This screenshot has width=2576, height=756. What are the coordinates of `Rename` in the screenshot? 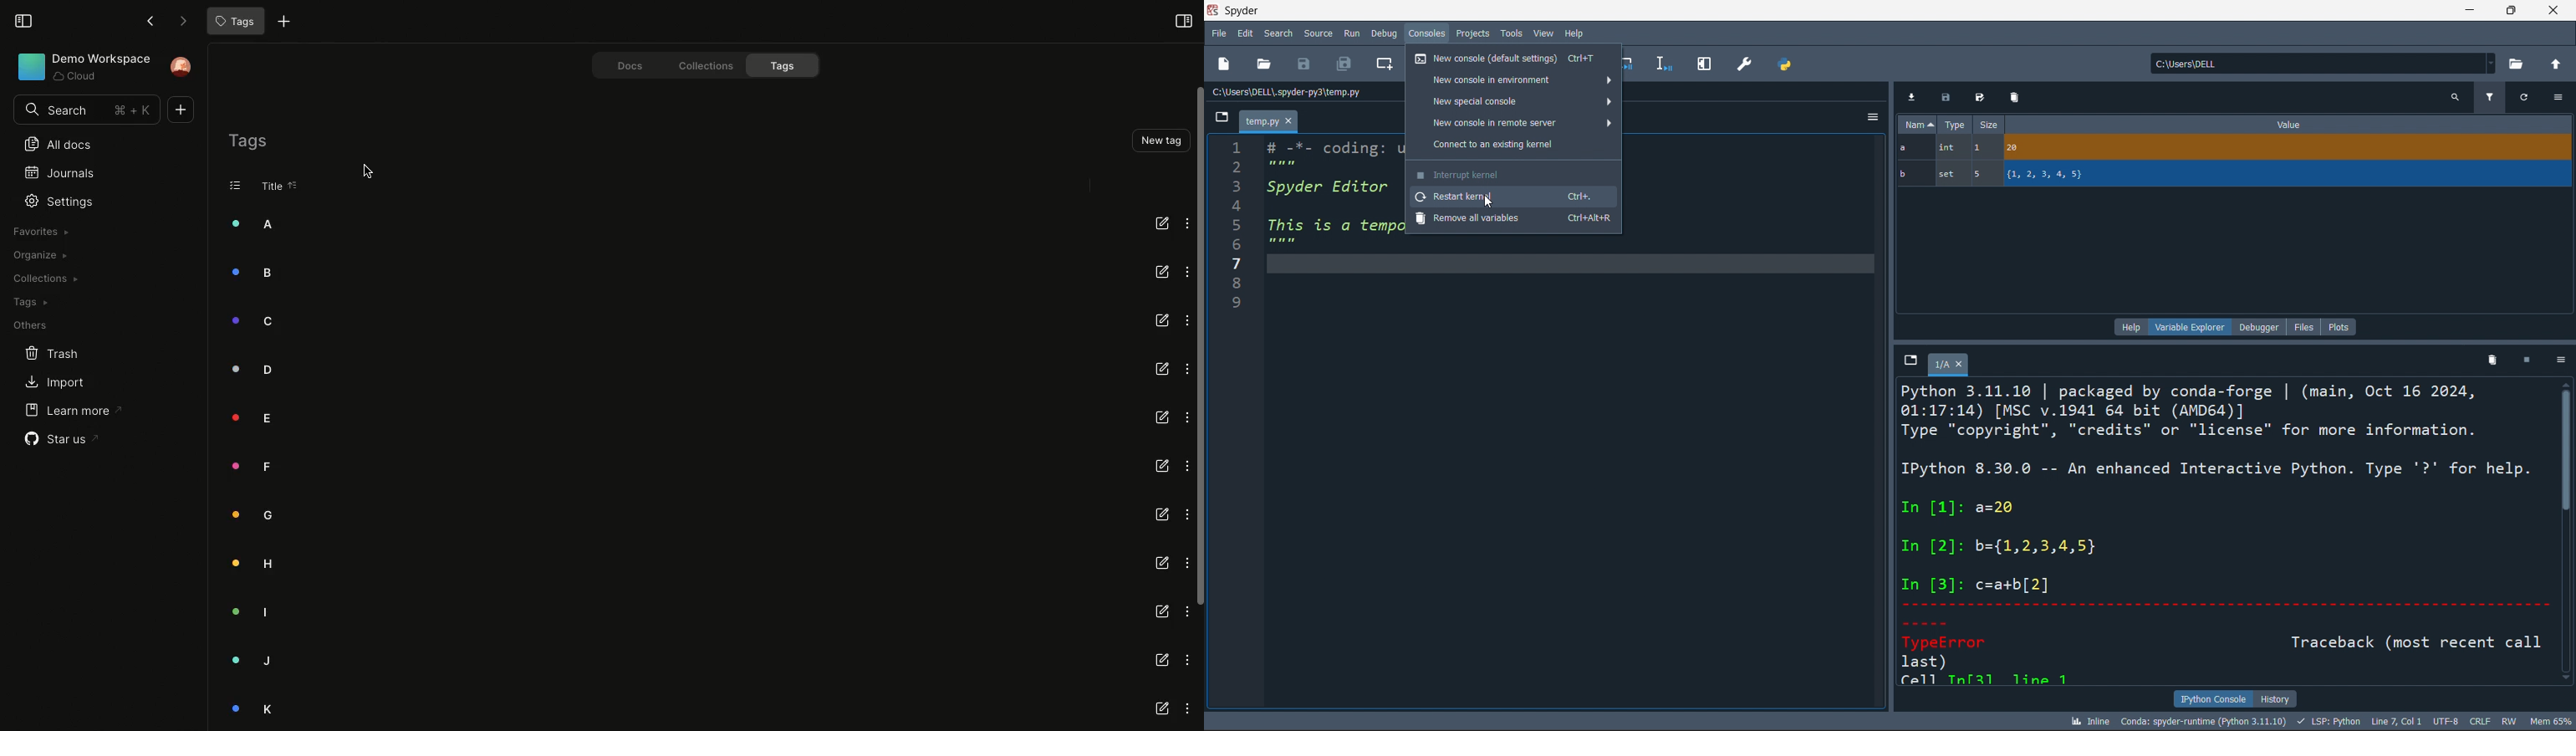 It's located at (1162, 514).